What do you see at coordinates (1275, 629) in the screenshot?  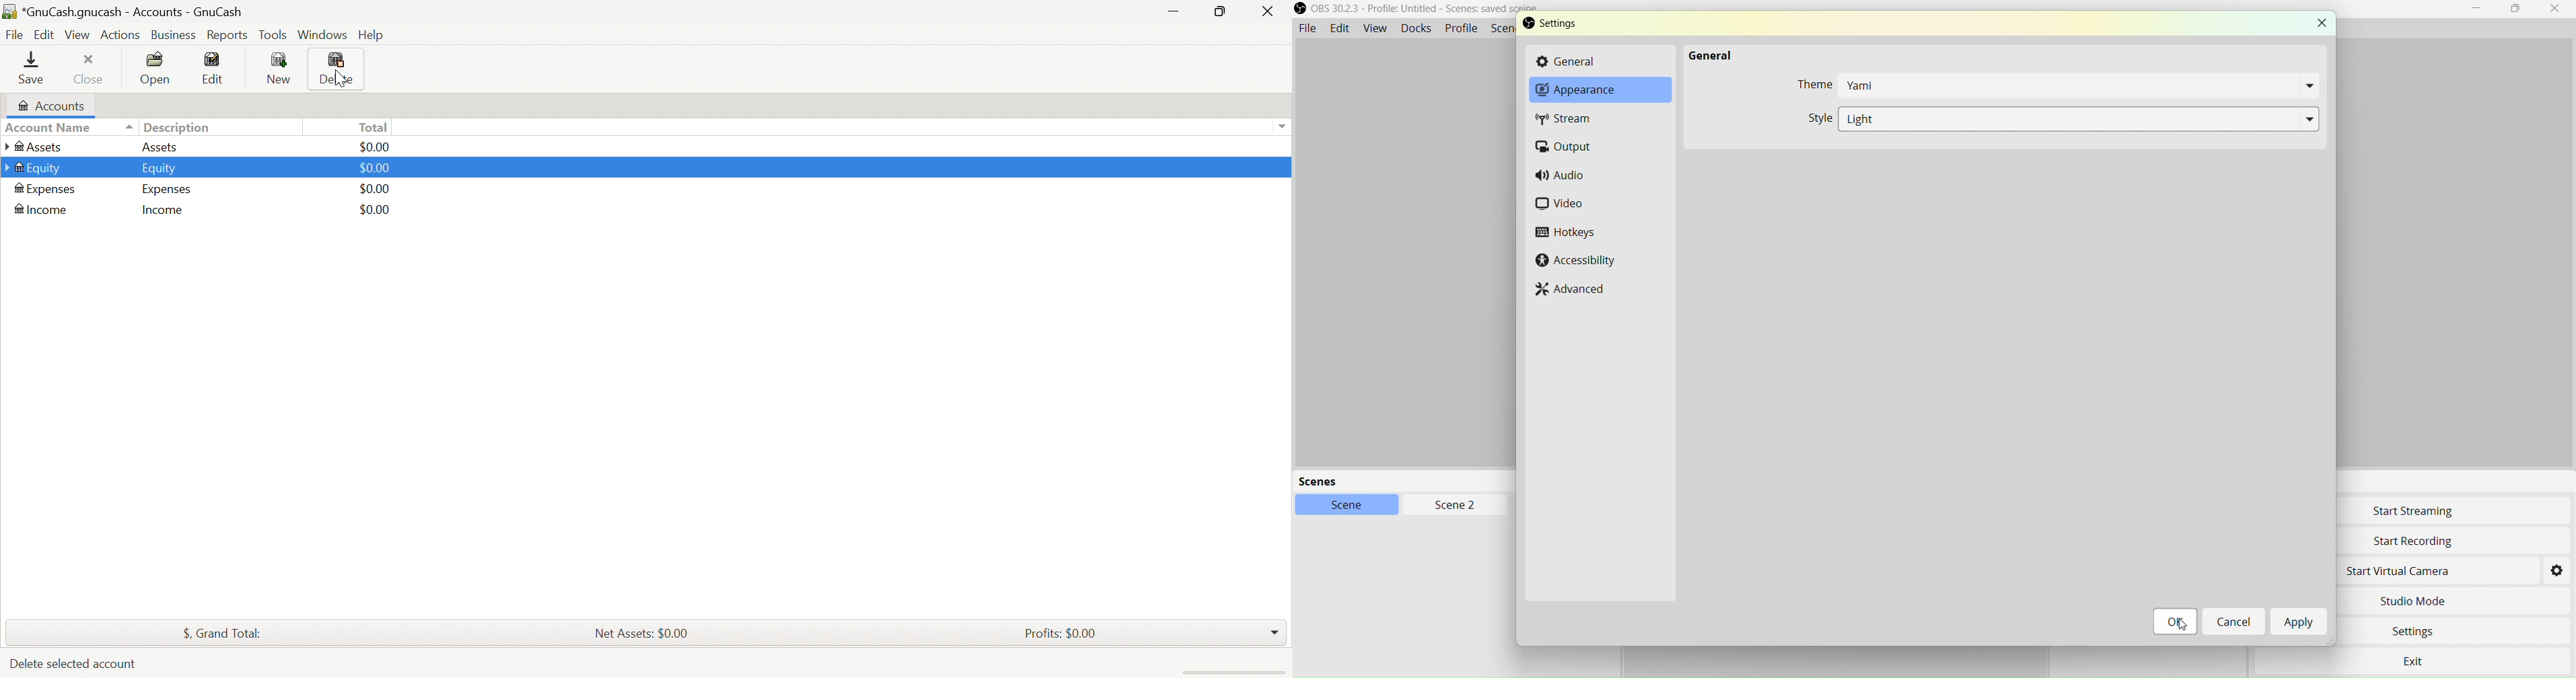 I see `Drop Down` at bounding box center [1275, 629].